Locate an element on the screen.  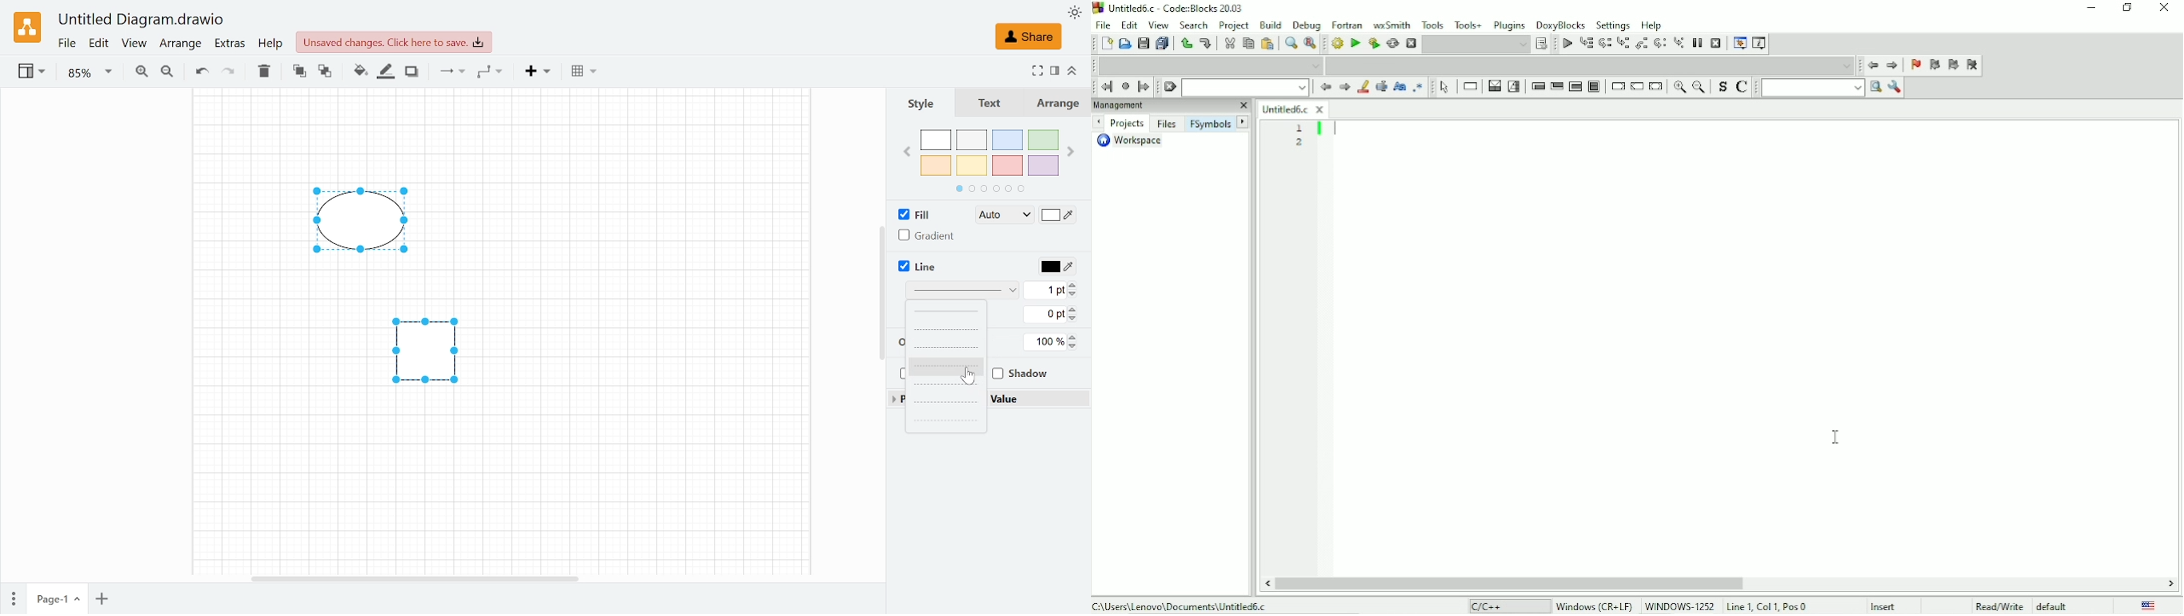
Jump forward is located at coordinates (1144, 87).